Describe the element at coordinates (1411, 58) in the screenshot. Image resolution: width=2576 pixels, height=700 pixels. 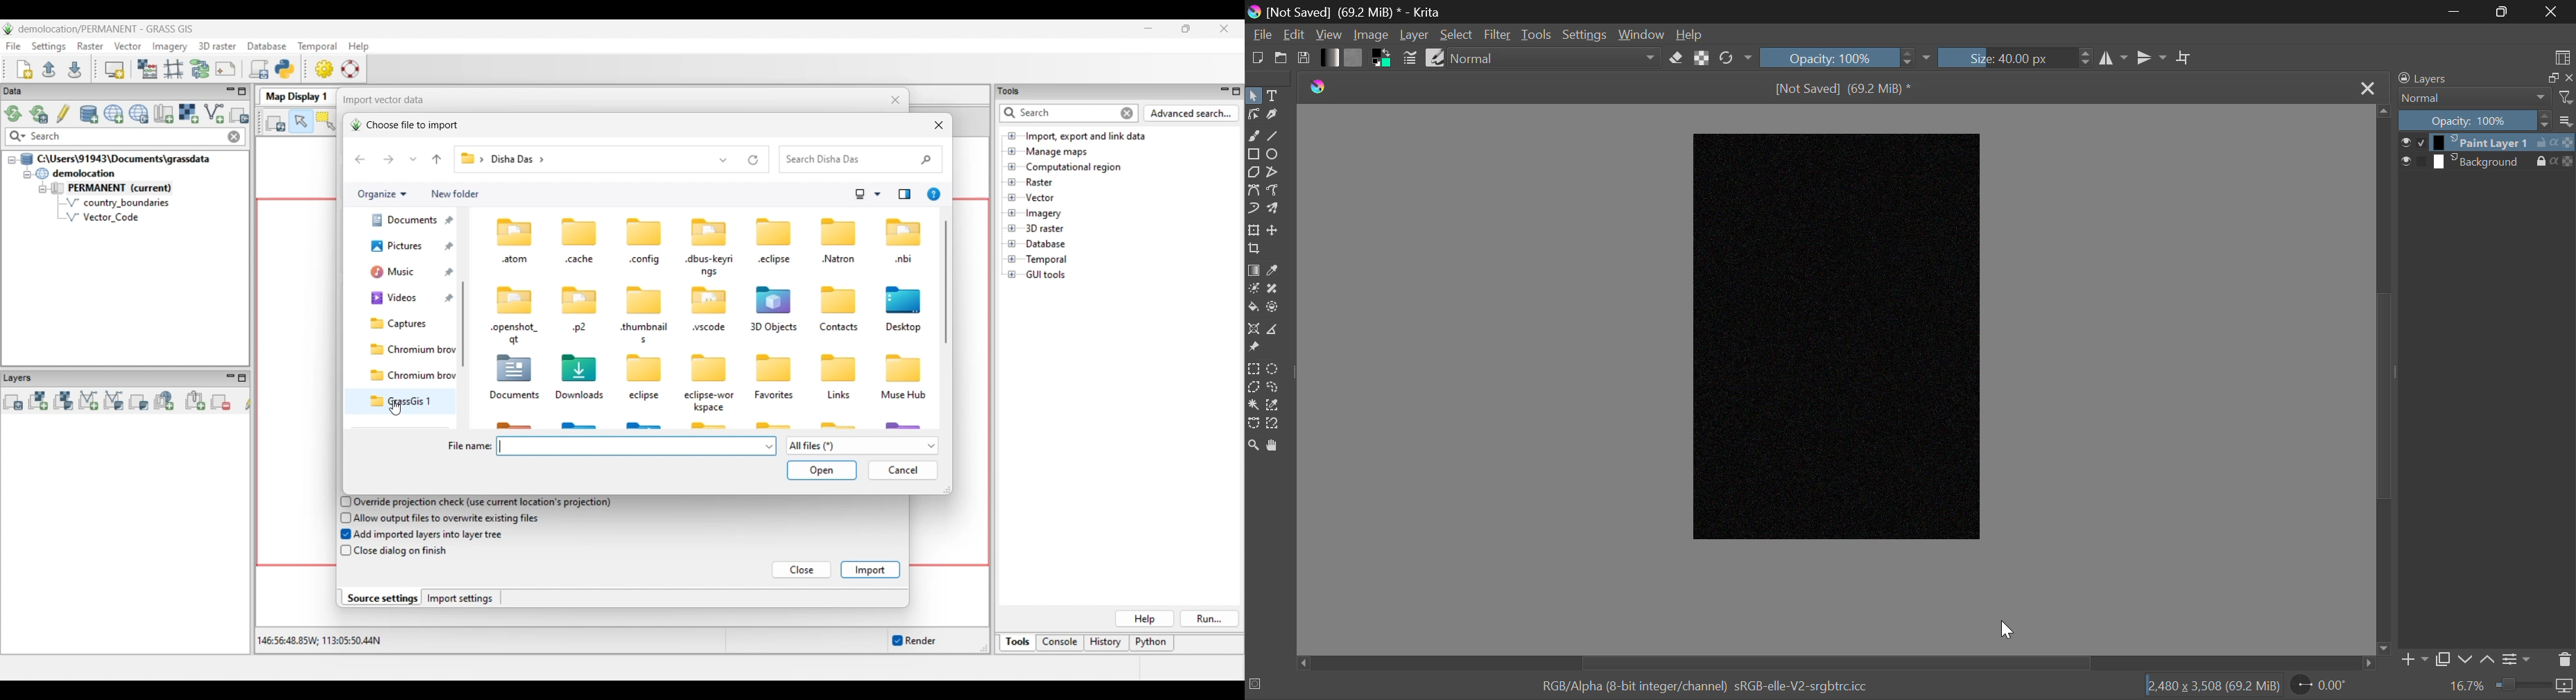
I see `Brush Settings` at that location.